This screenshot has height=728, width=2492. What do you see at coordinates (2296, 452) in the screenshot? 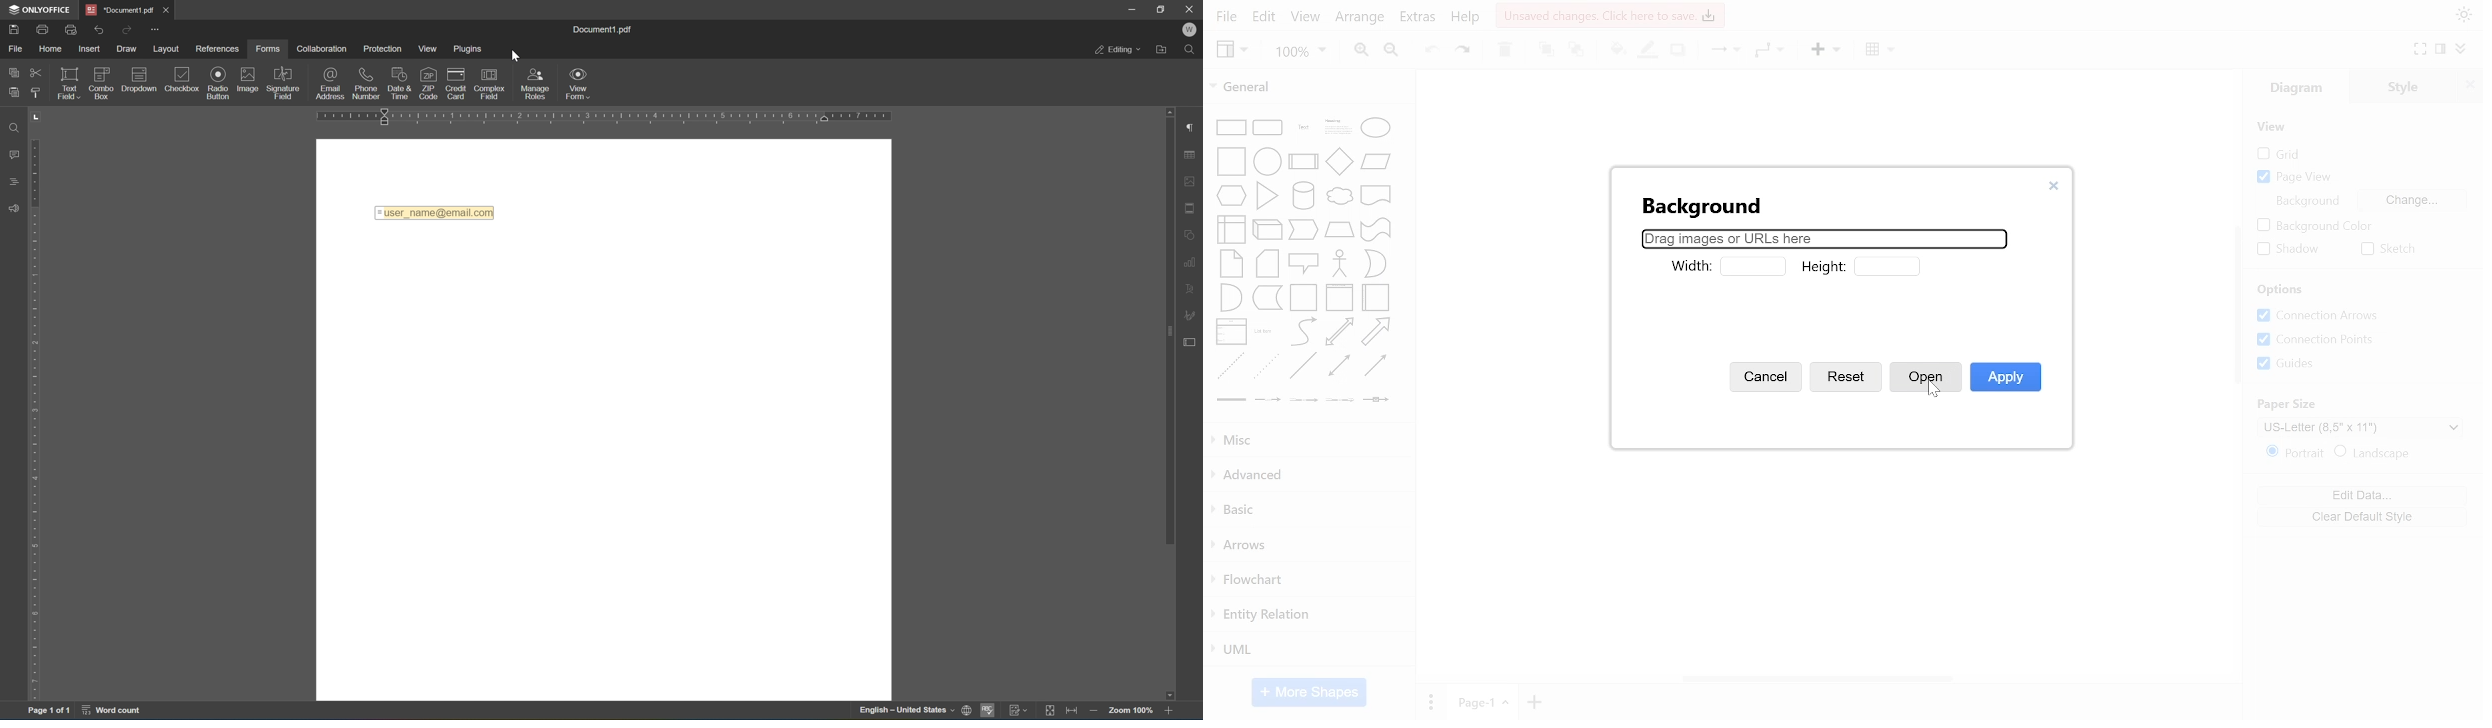
I see `potrait` at bounding box center [2296, 452].